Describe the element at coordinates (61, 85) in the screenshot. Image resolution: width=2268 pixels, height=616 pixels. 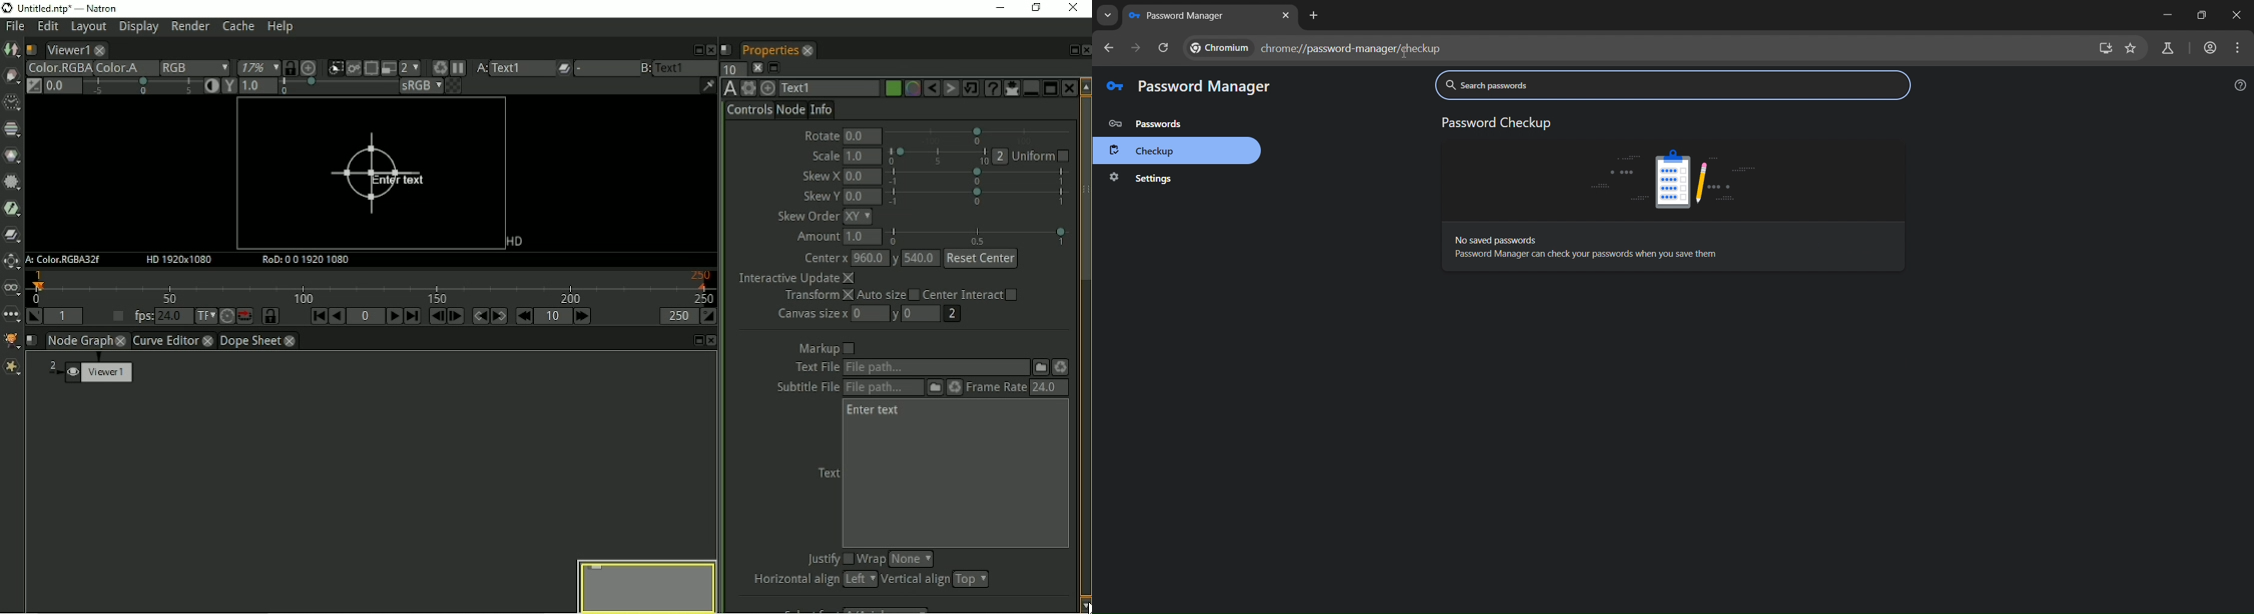
I see `Gain` at that location.